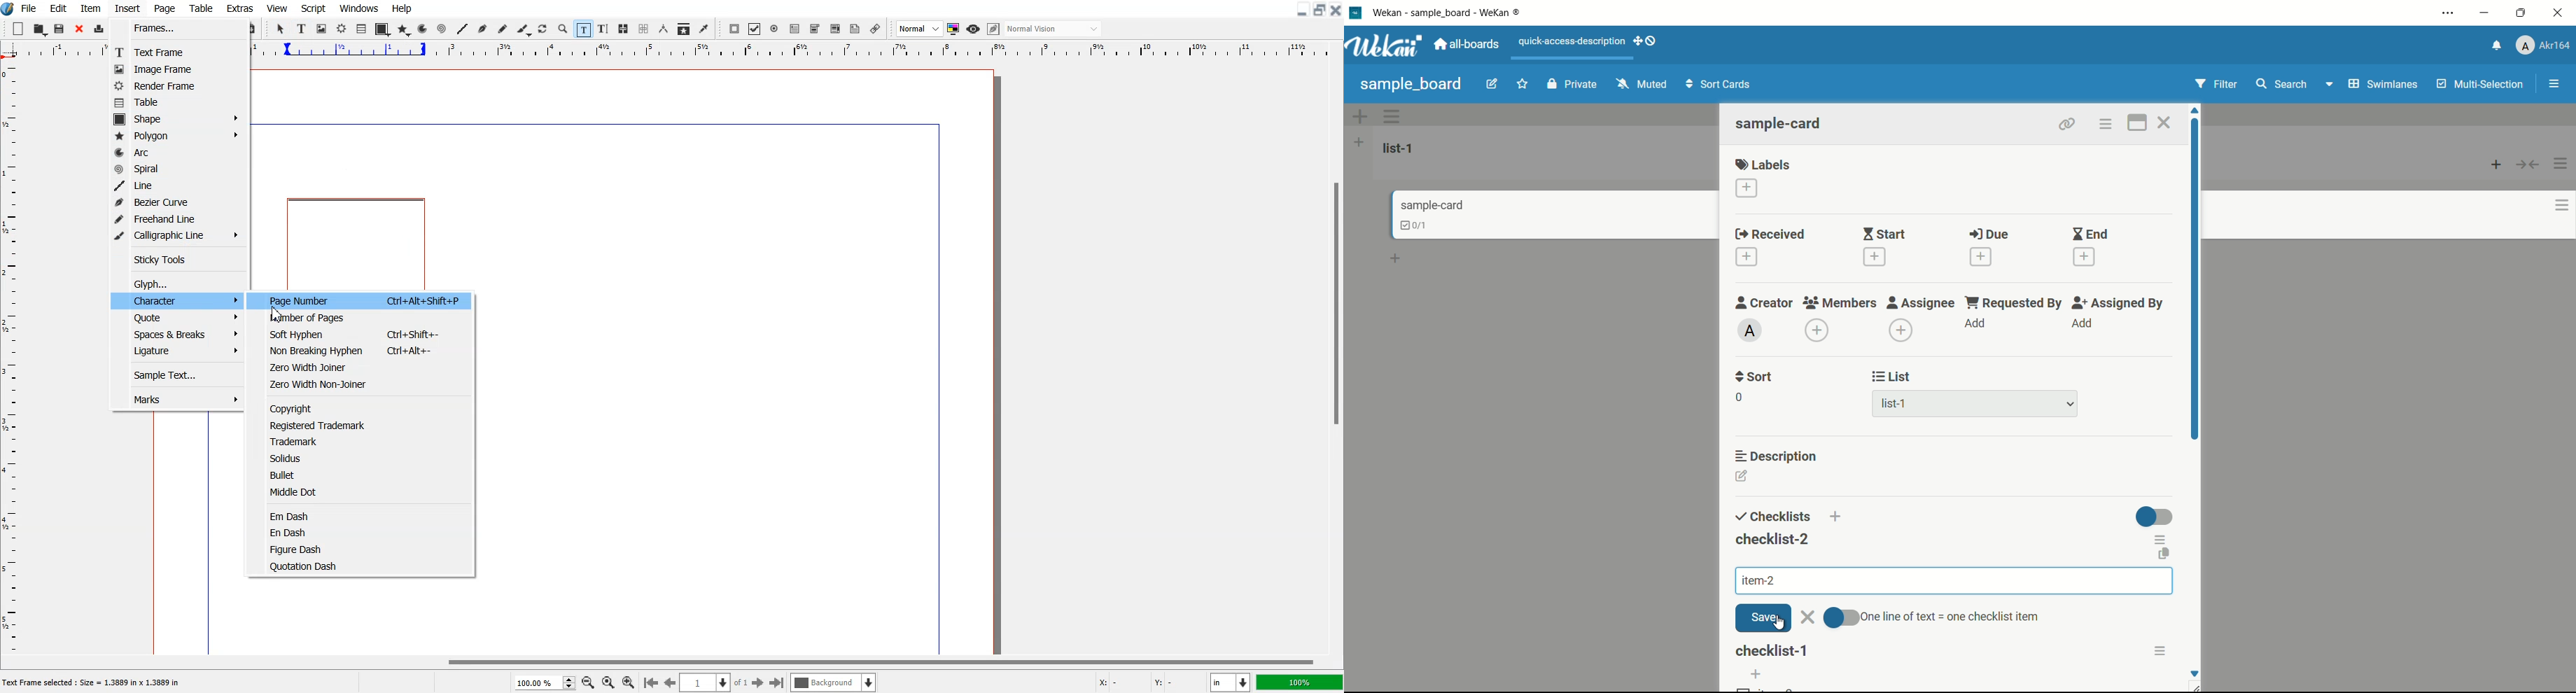 The image size is (2576, 700). I want to click on Select the current layer, so click(835, 682).